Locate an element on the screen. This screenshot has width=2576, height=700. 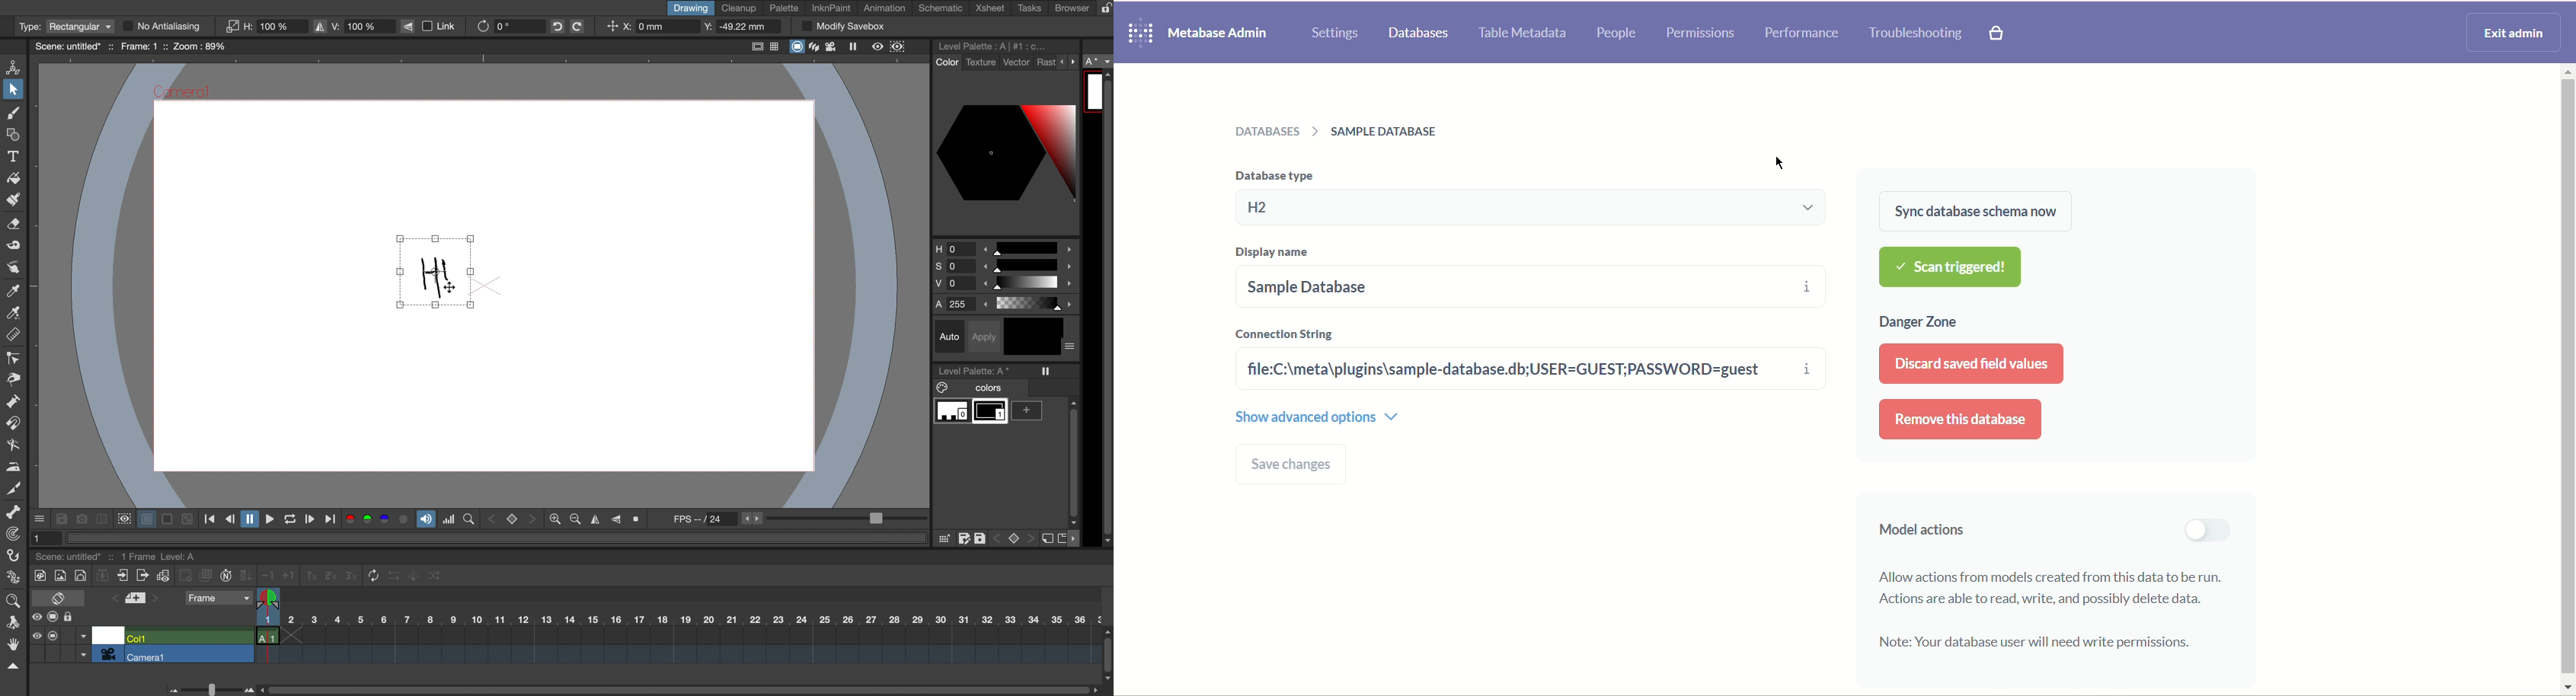
discard saved field values is located at coordinates (1975, 366).